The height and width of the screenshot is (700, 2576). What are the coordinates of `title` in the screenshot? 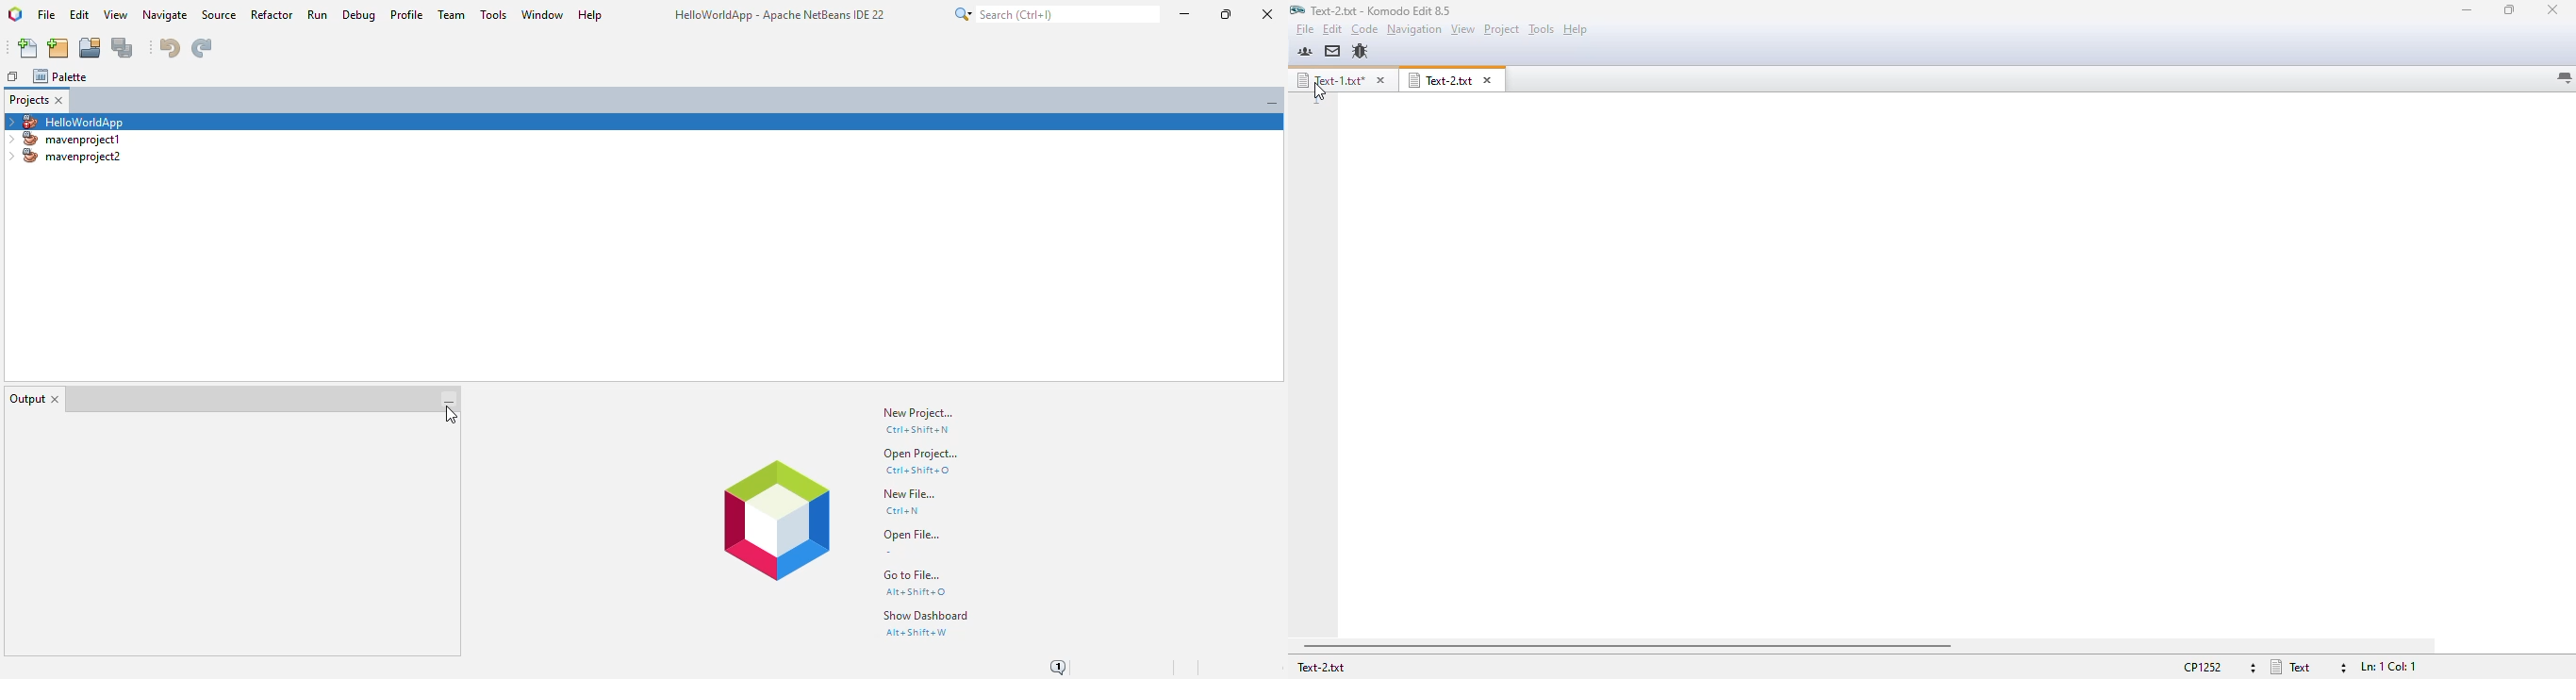 It's located at (780, 14).